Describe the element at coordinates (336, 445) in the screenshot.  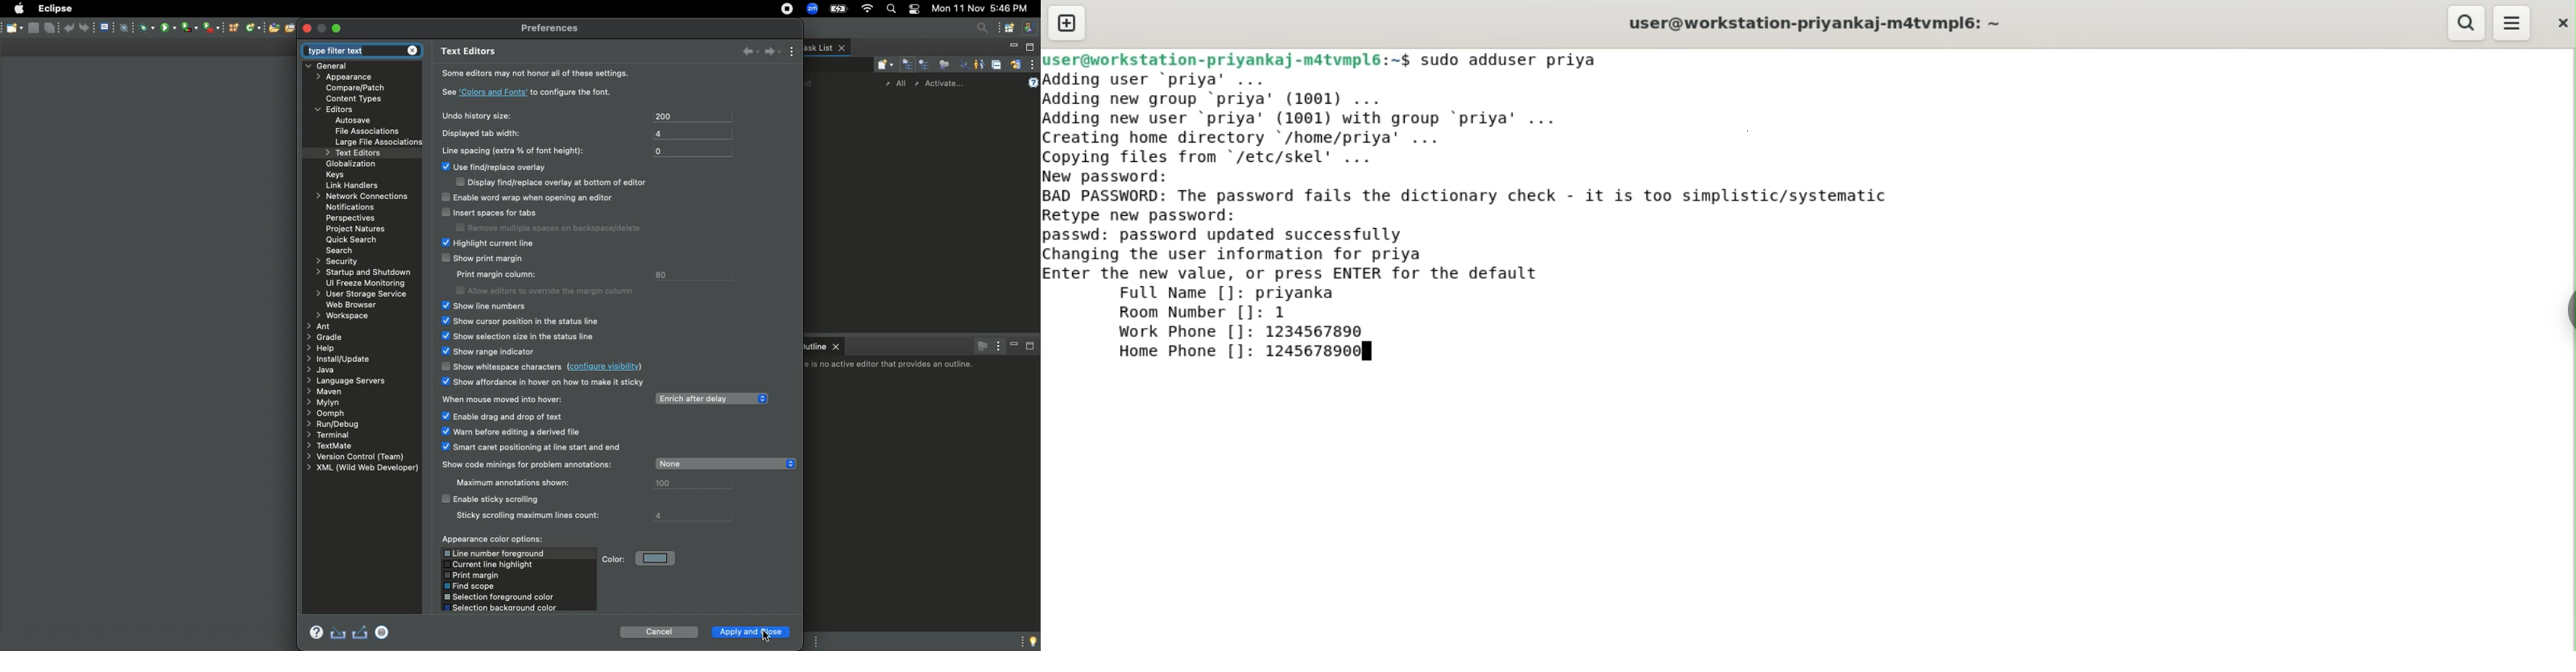
I see `Text mate` at that location.